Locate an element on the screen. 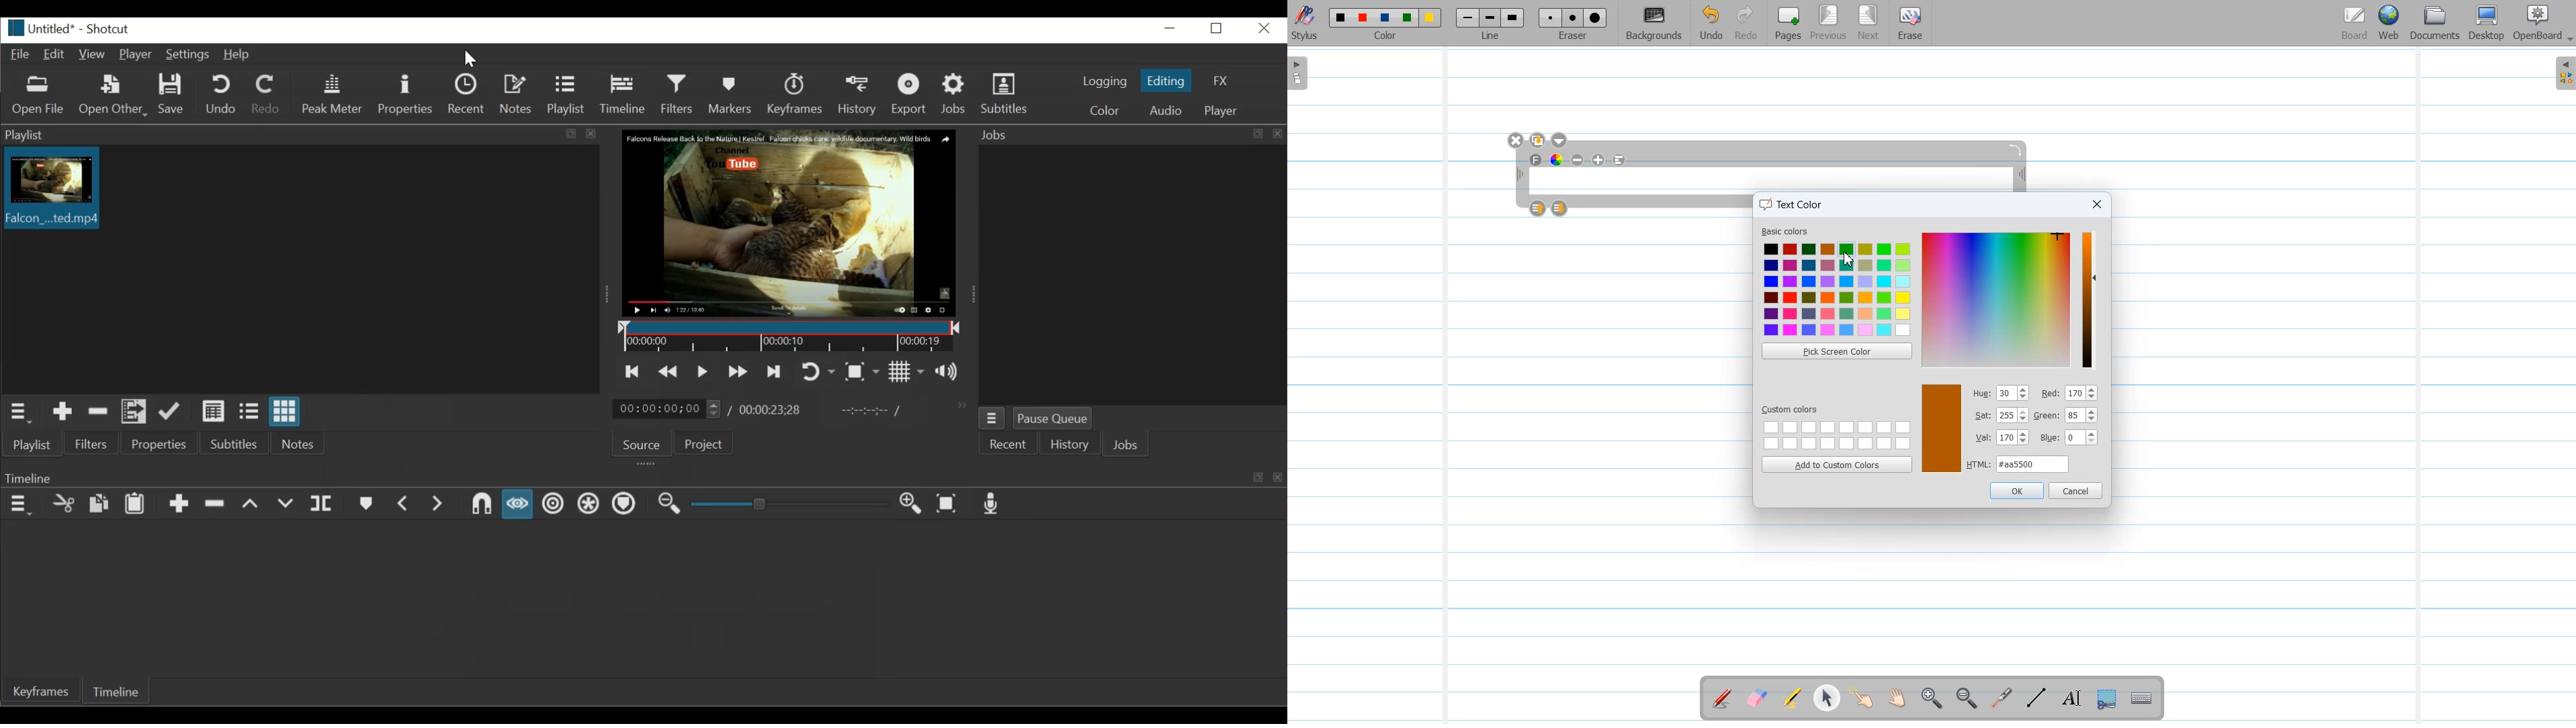 Image resolution: width=2576 pixels, height=728 pixels. Add file to playlist is located at coordinates (132, 412).